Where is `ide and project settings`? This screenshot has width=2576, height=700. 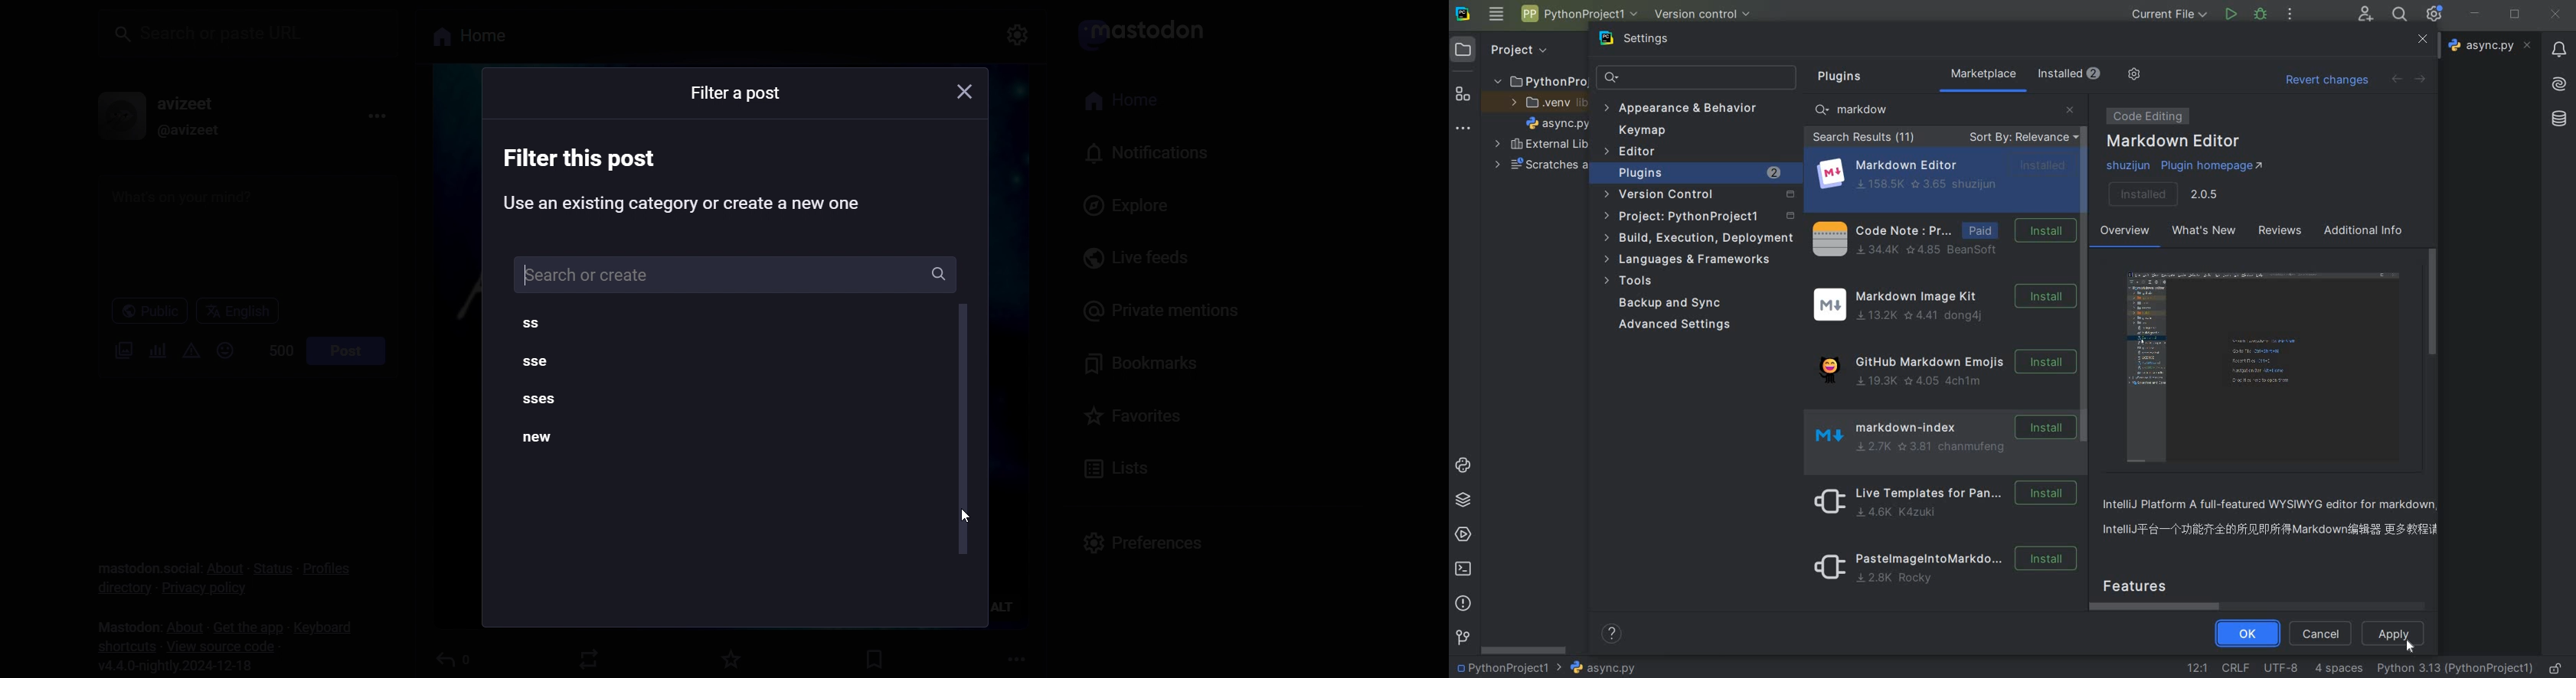
ide and project settings is located at coordinates (2435, 14).